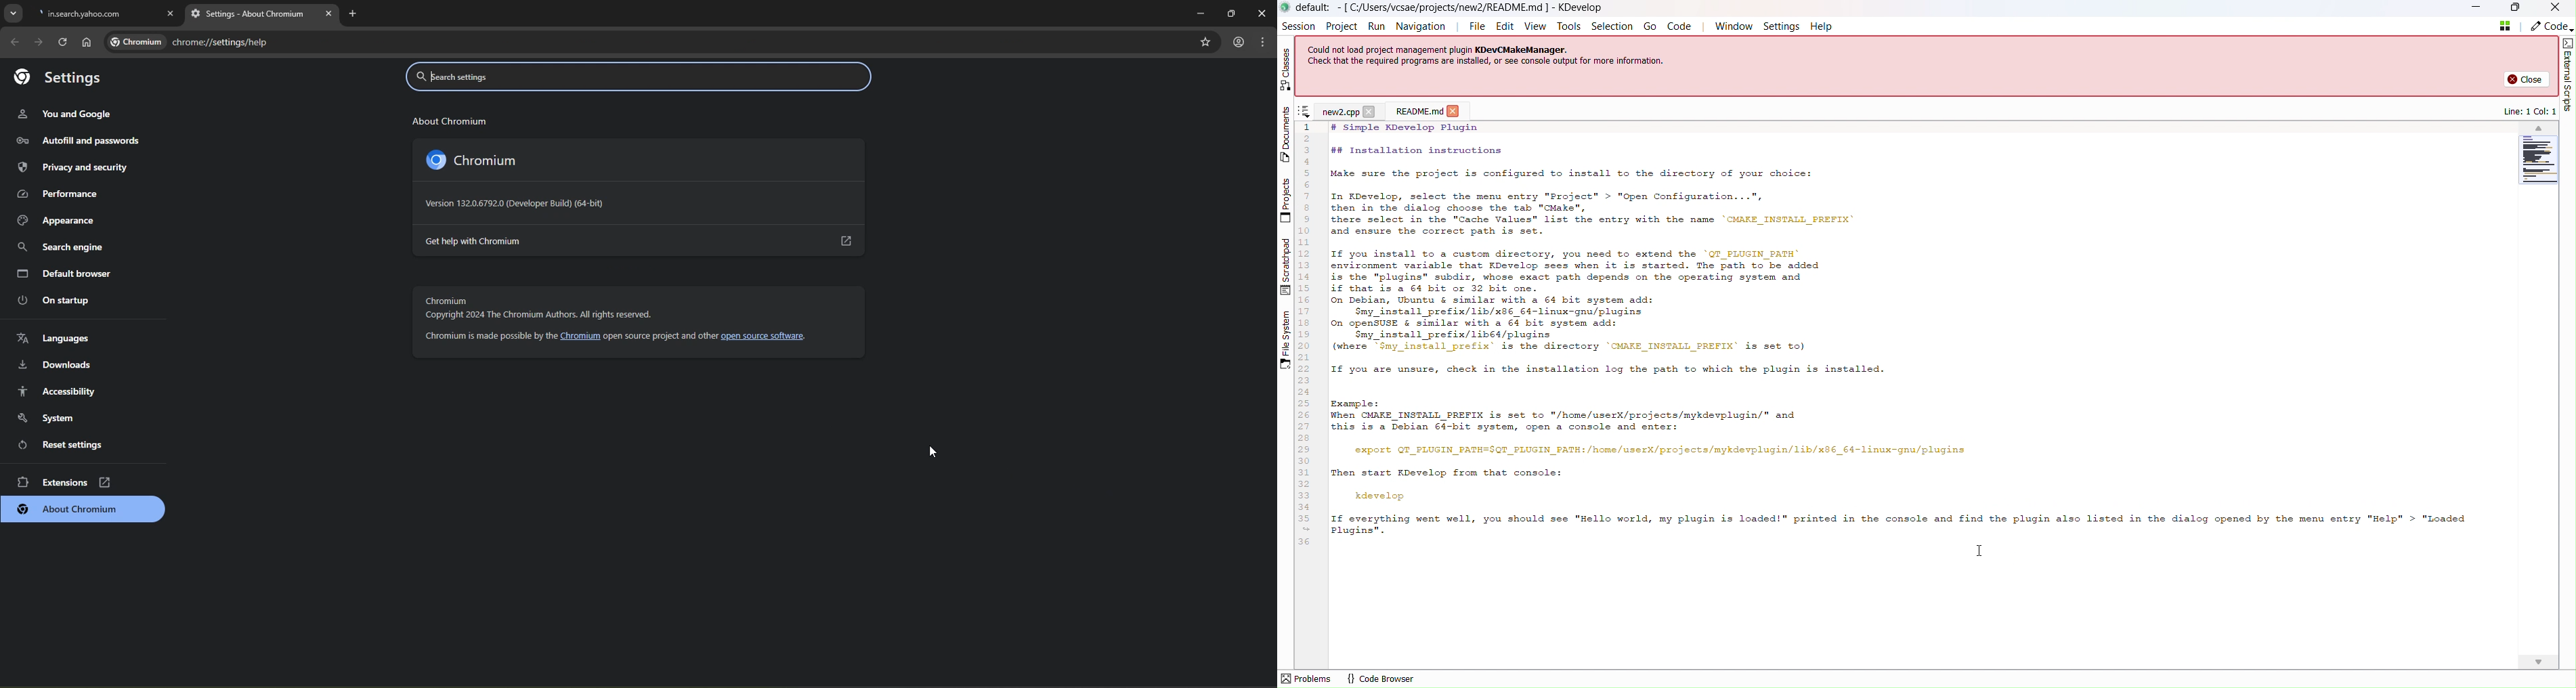 The image size is (2576, 700). I want to click on Settings about chromium, so click(261, 15).